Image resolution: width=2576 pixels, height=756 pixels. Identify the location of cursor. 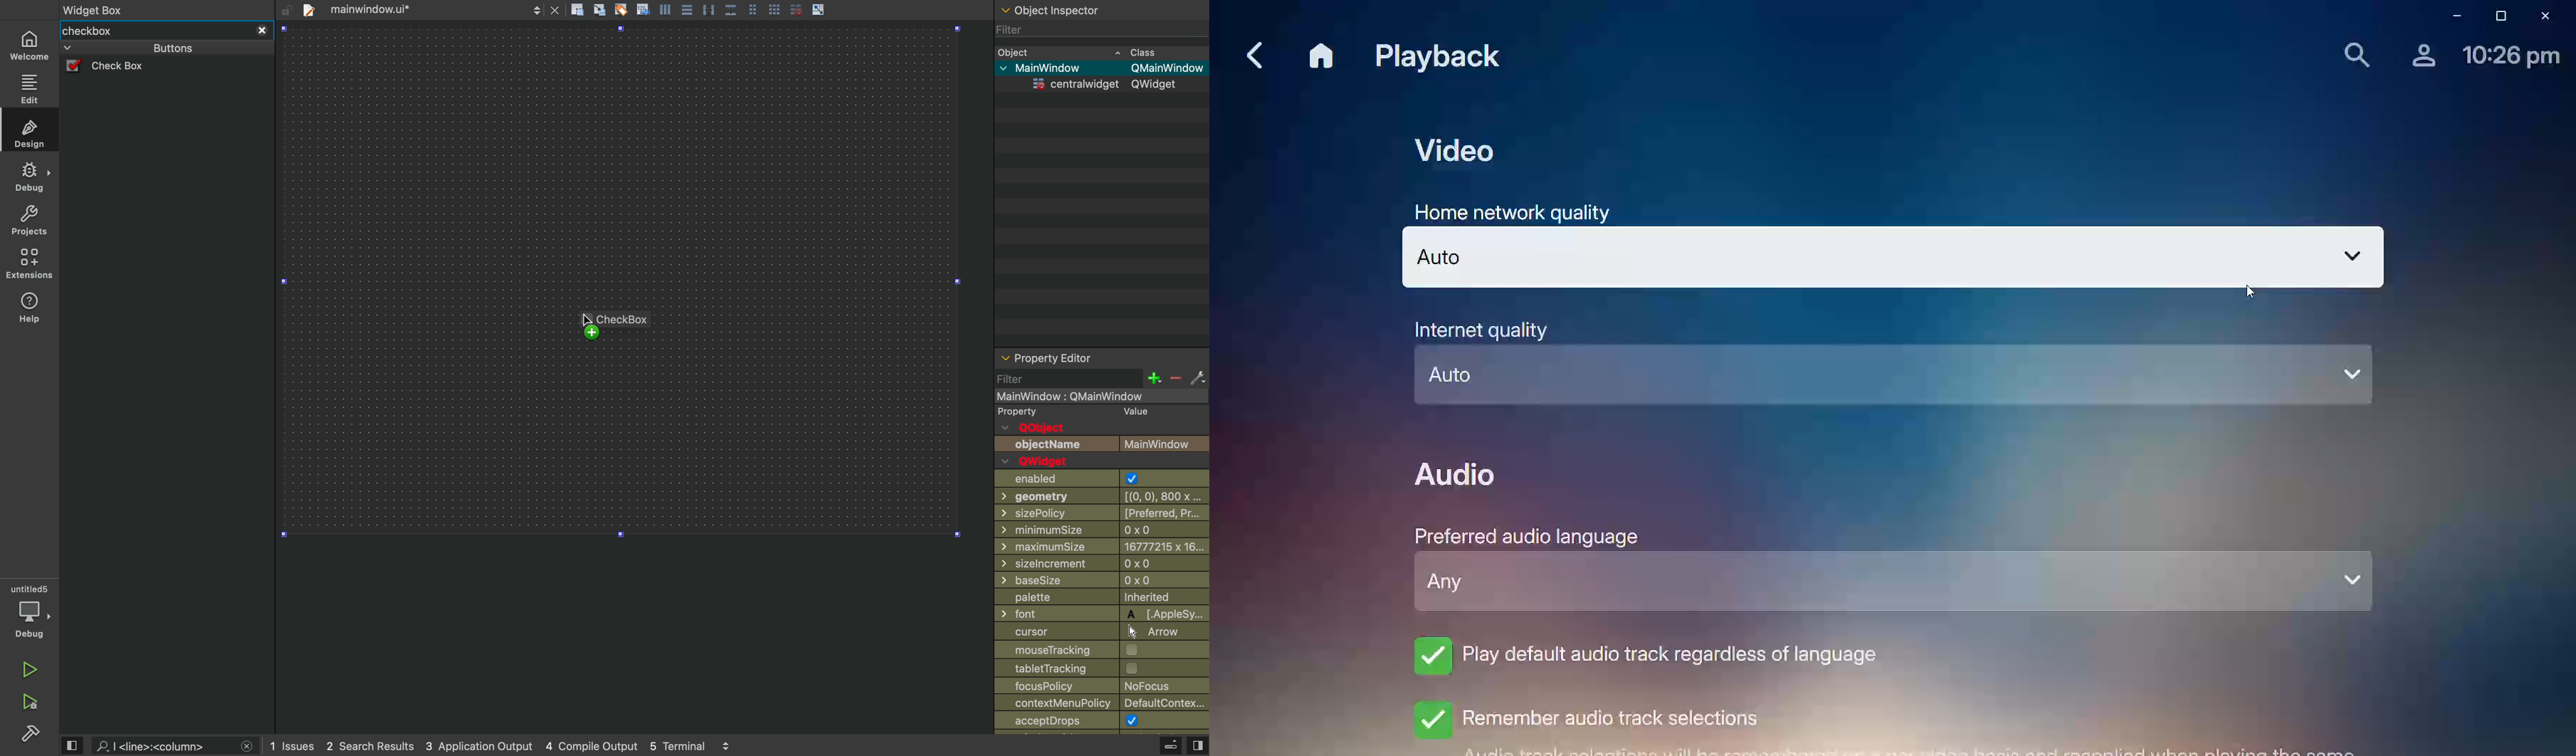
(2253, 291).